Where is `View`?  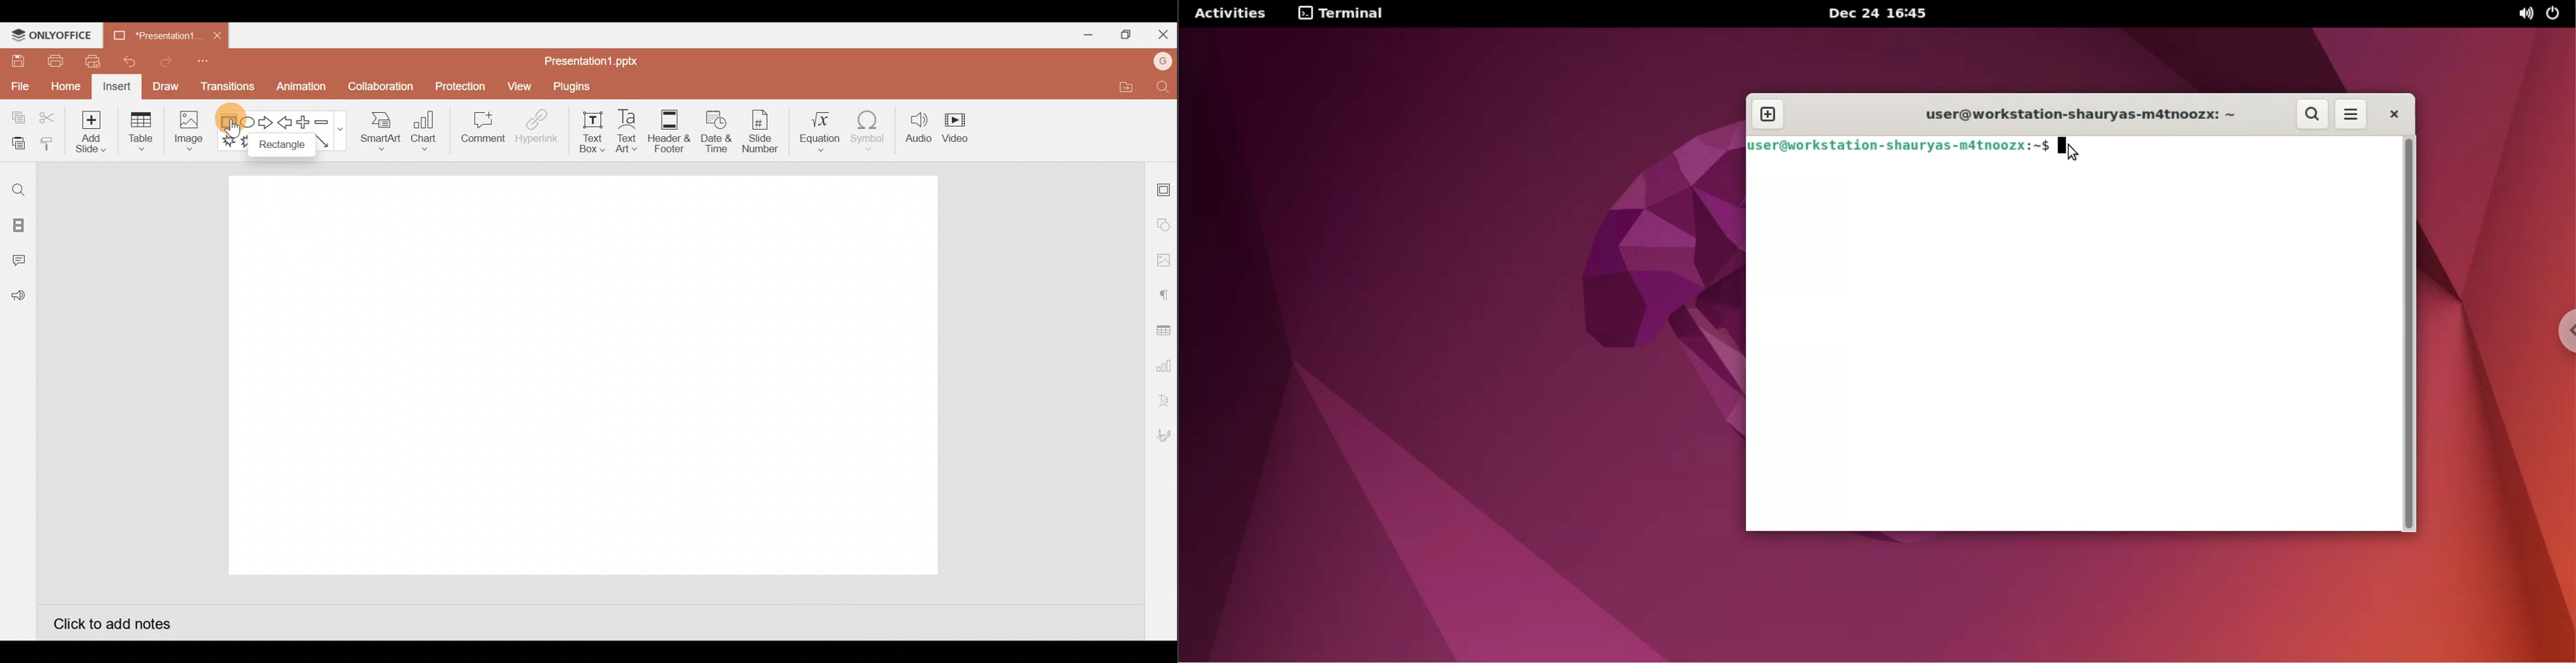
View is located at coordinates (522, 83).